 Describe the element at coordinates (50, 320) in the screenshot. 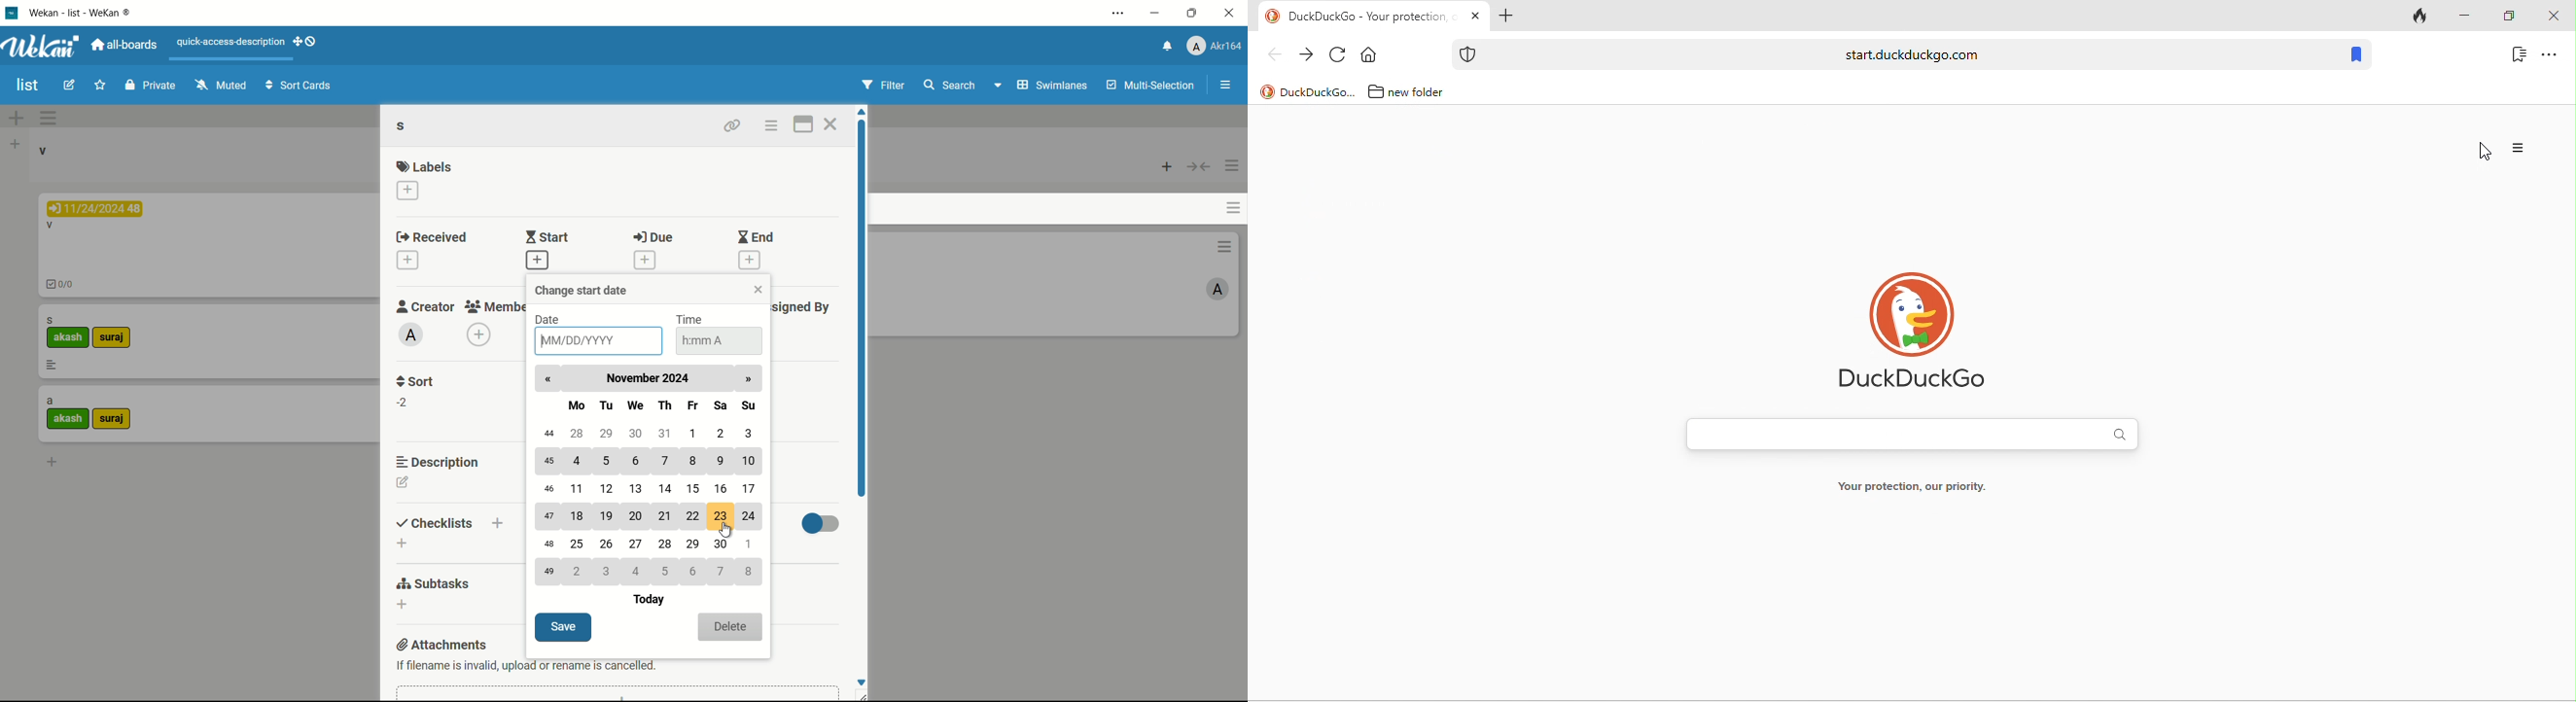

I see `card name` at that location.